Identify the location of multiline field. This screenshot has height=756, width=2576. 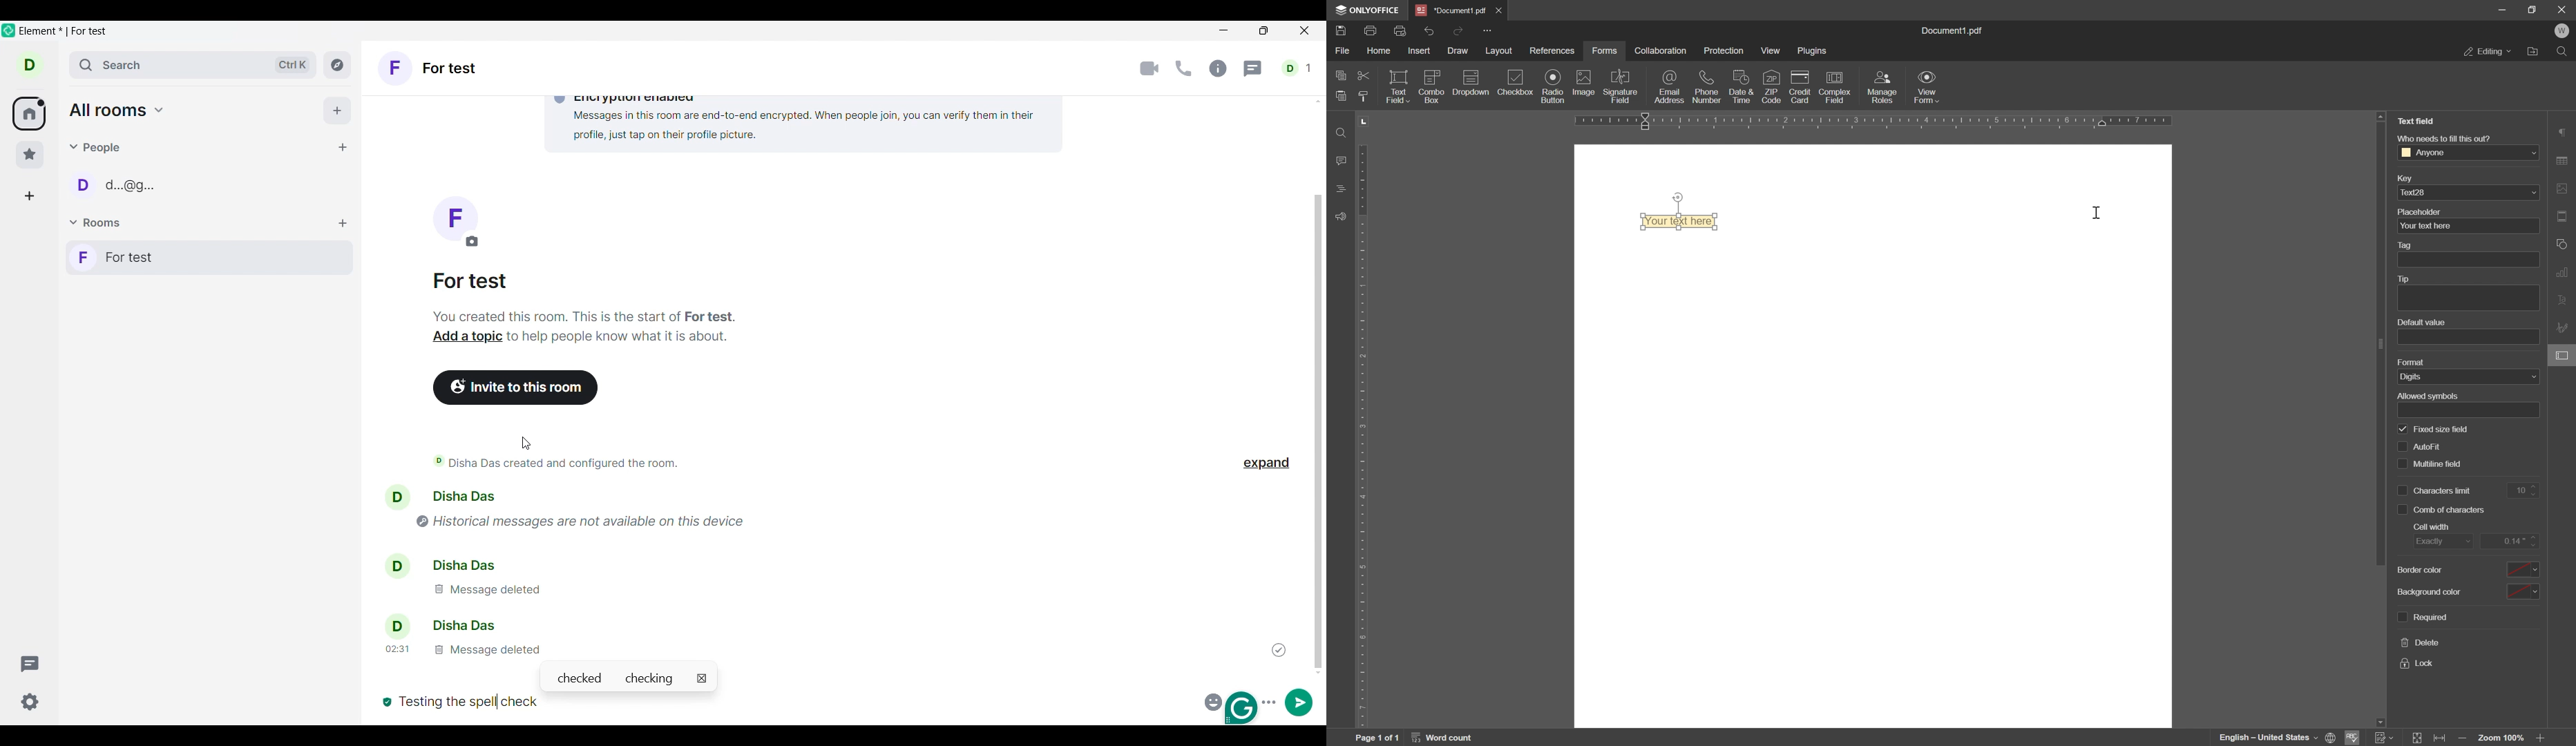
(2432, 464).